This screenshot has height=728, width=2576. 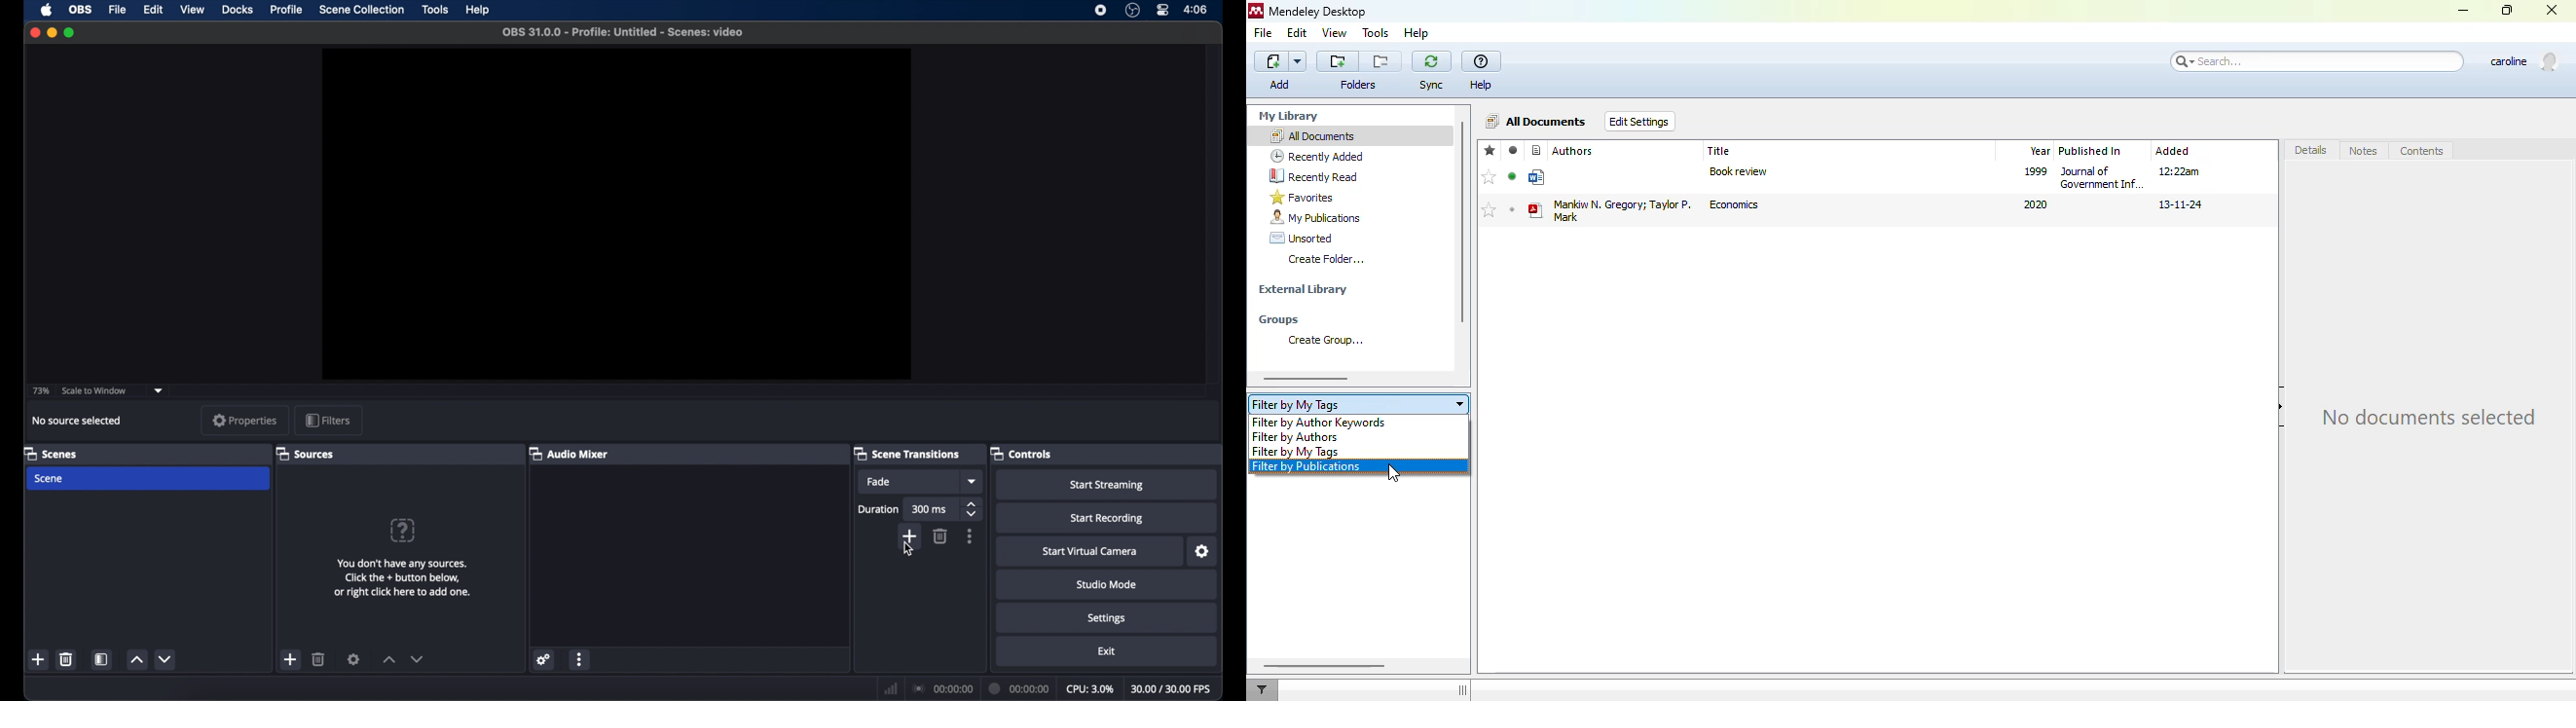 I want to click on Remove folder, so click(x=1380, y=61).